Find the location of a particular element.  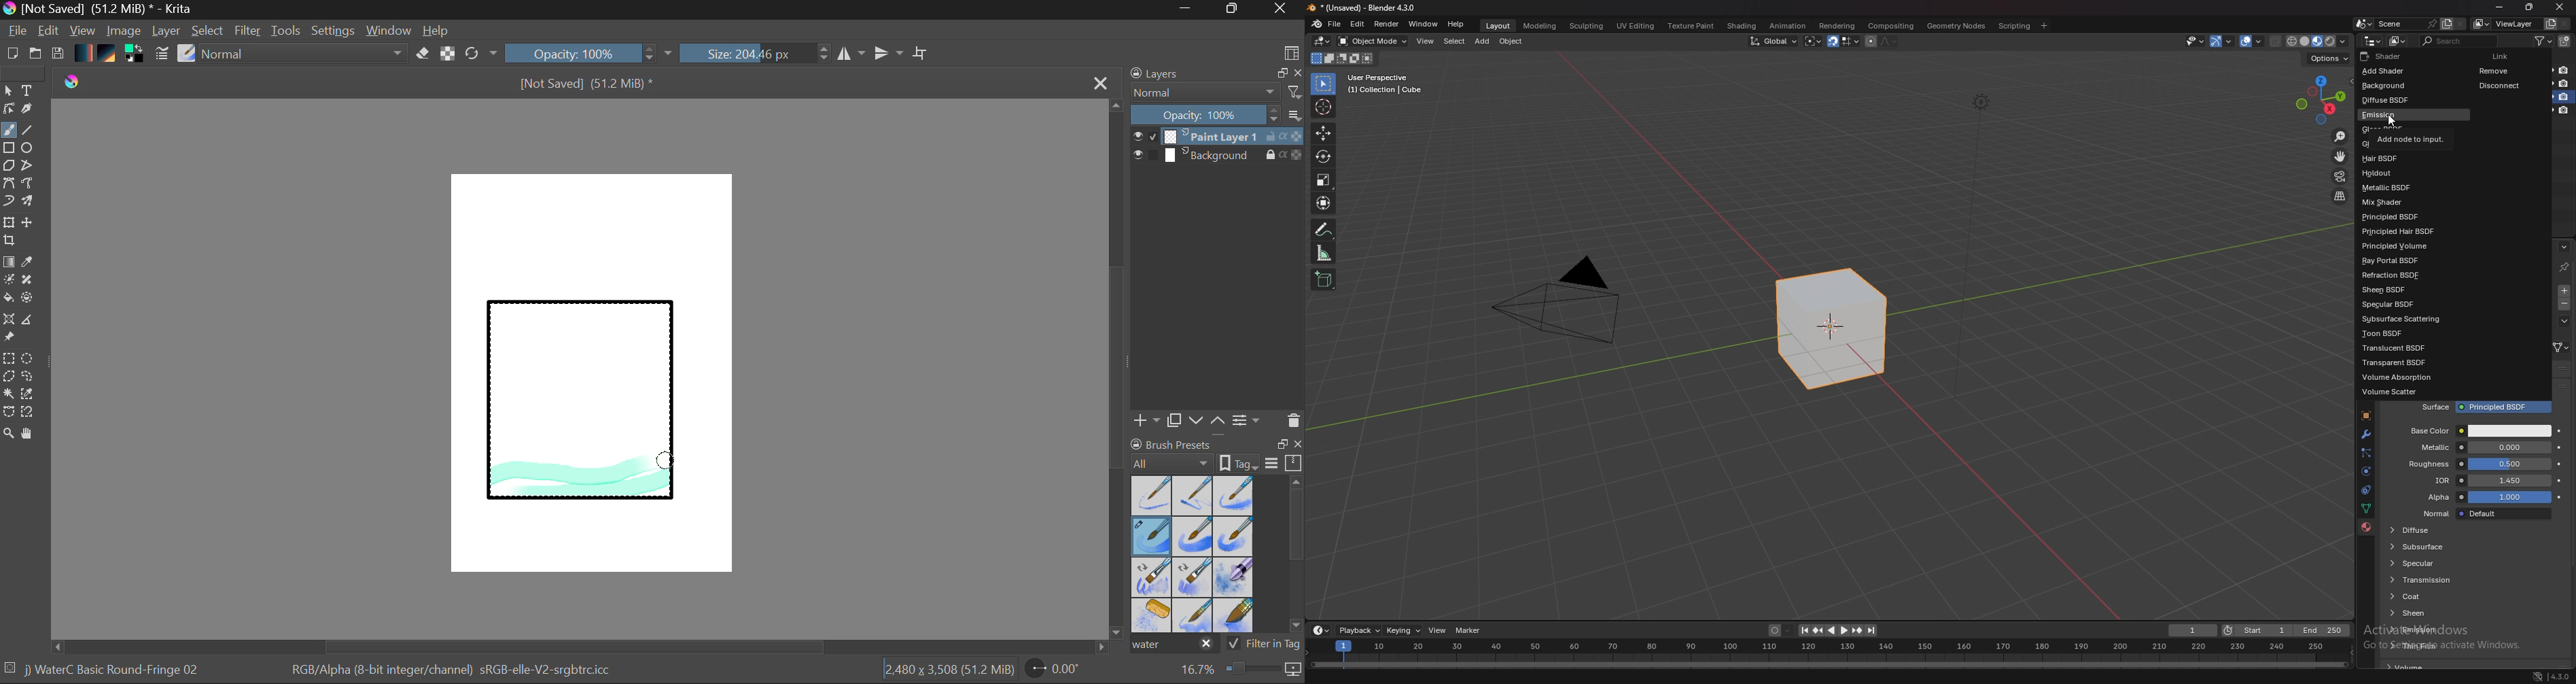

Freehand Selection is located at coordinates (28, 378).